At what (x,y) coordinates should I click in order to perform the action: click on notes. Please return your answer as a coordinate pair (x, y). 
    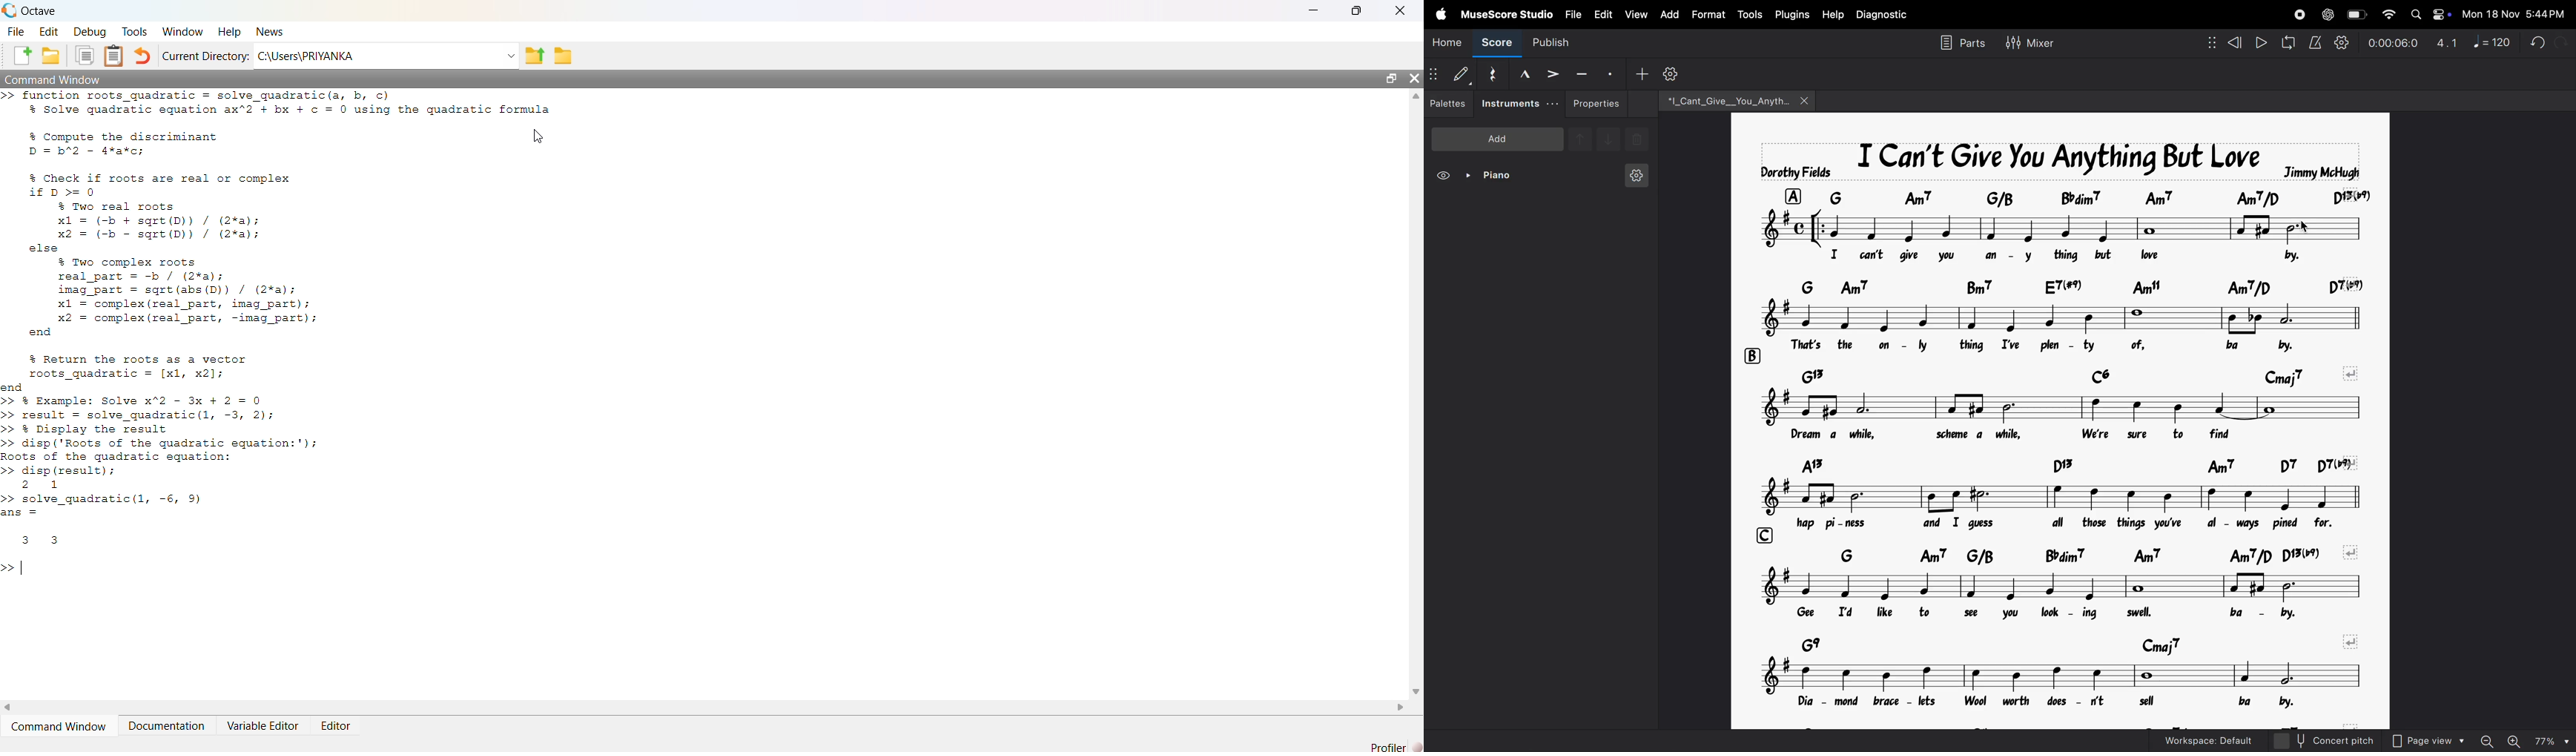
    Looking at the image, I should click on (2058, 676).